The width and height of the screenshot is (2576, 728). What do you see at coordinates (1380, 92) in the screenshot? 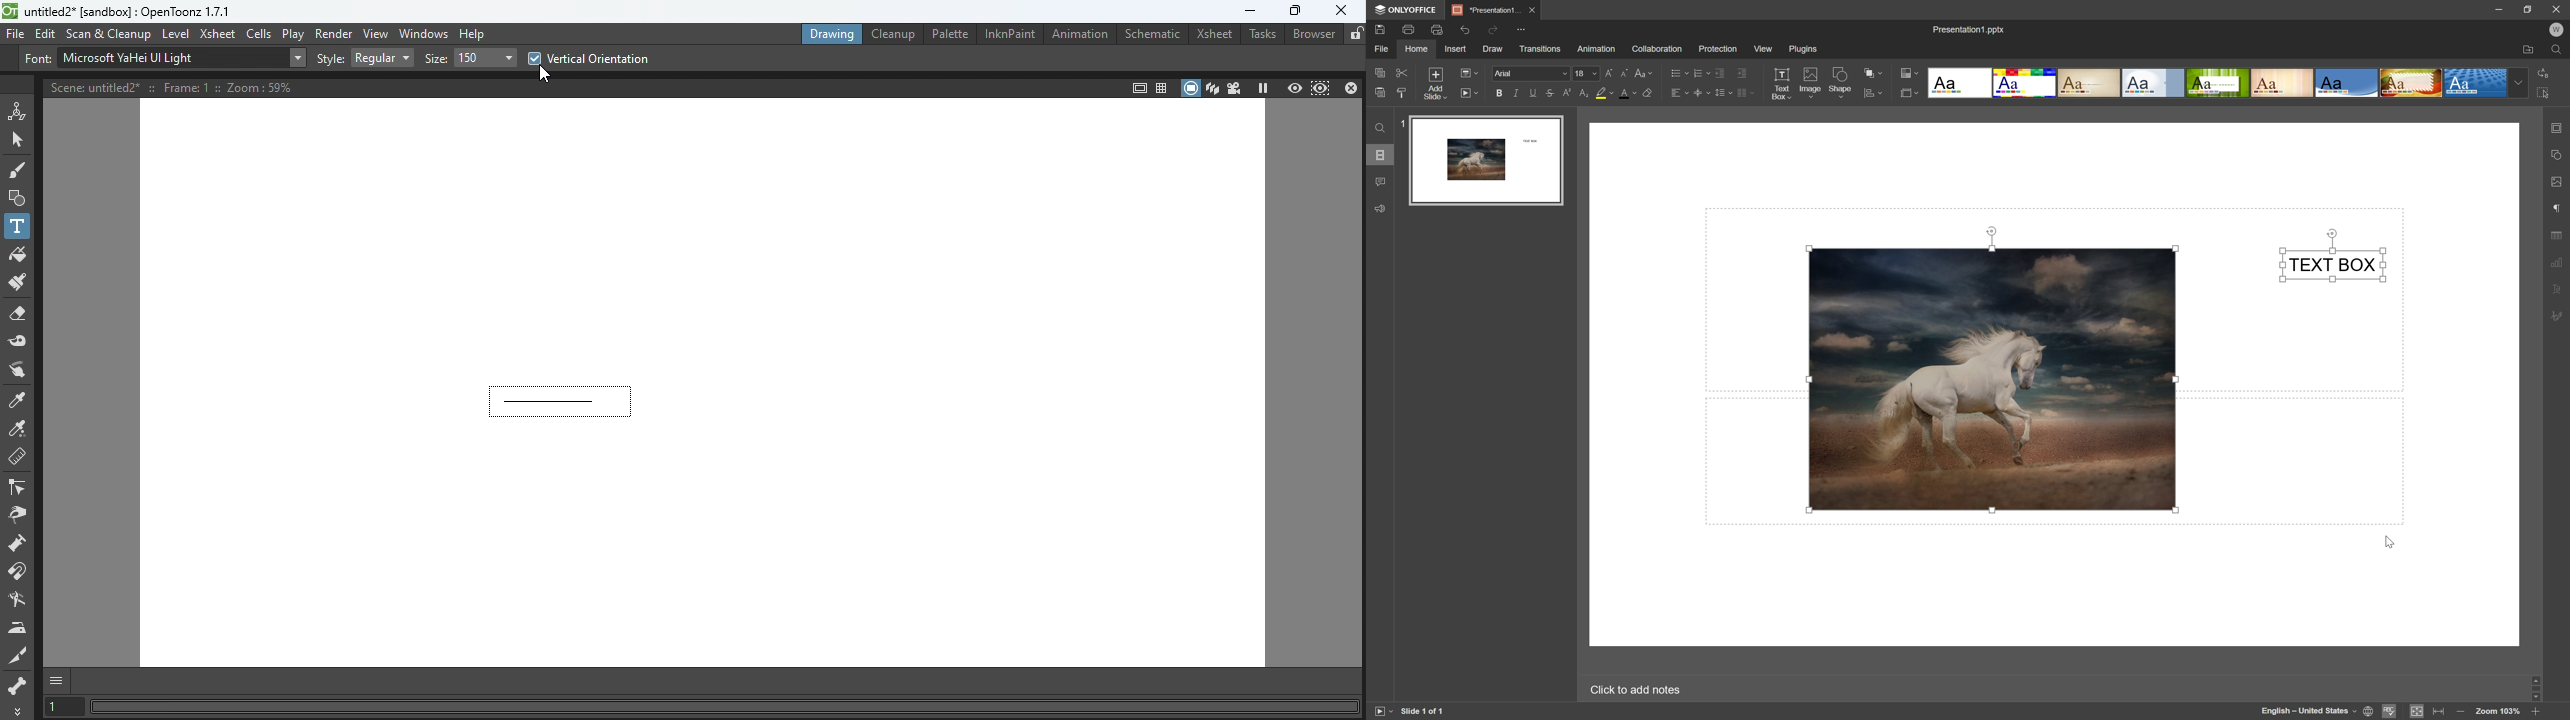
I see `paste` at bounding box center [1380, 92].